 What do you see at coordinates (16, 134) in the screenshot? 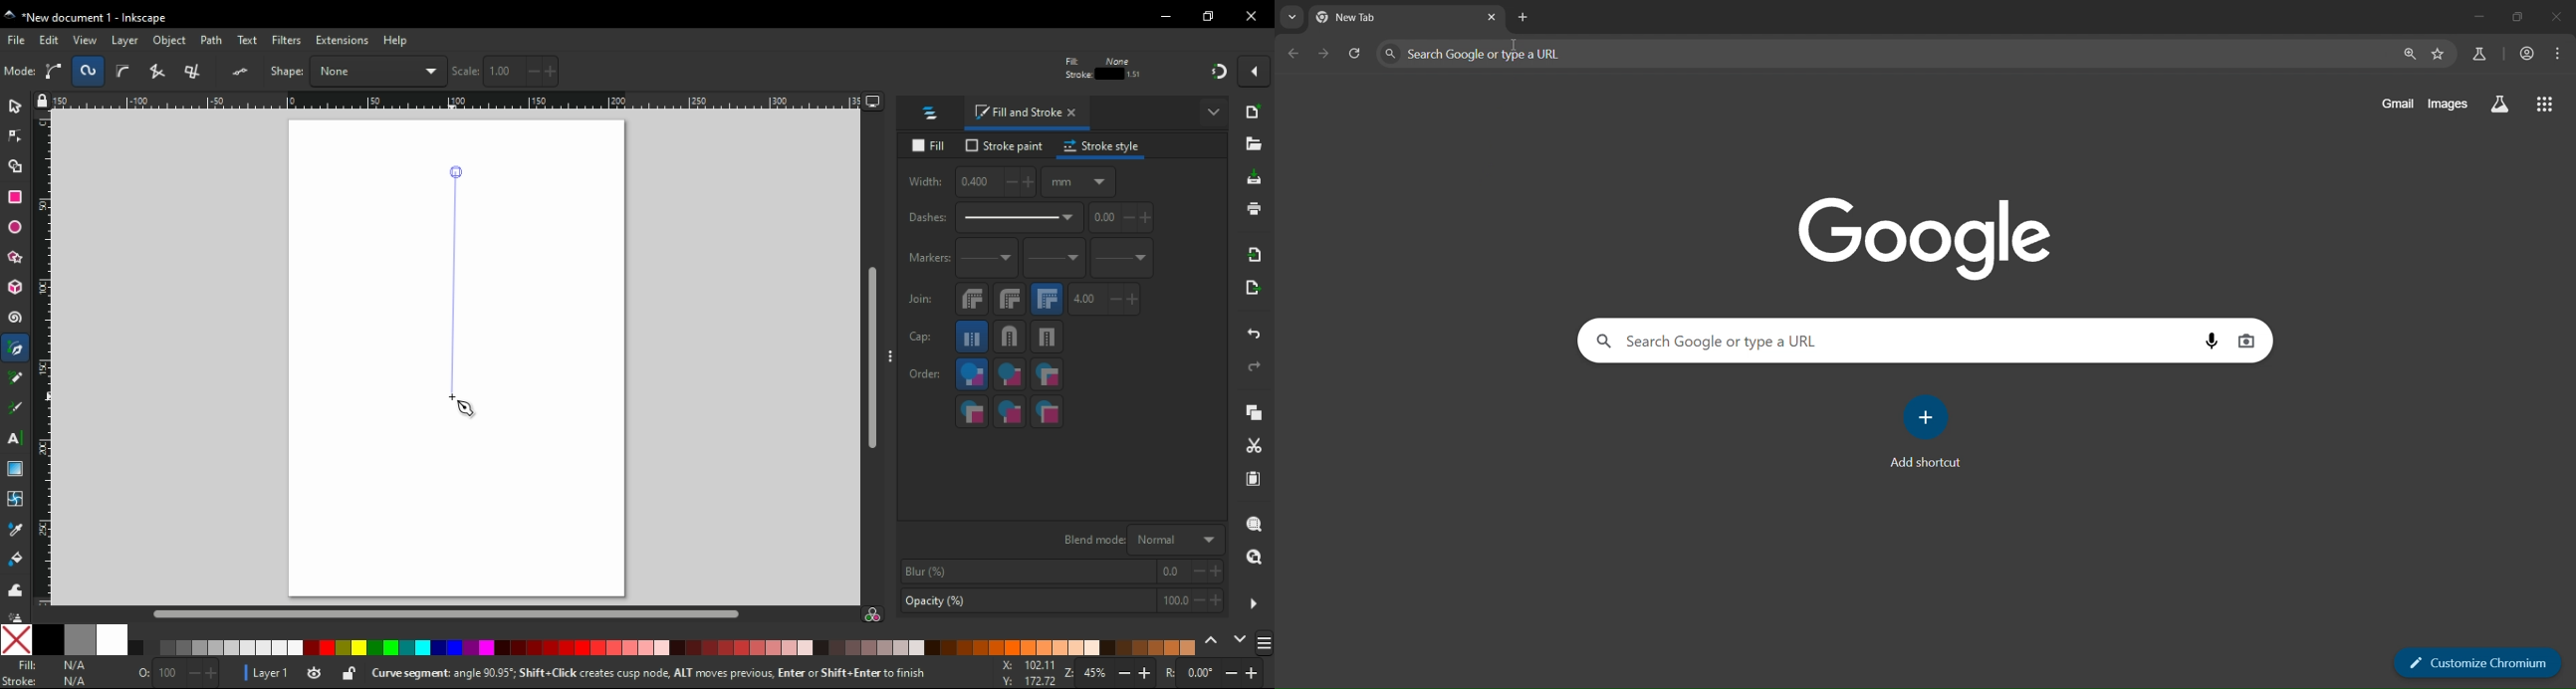
I see `node tool` at bounding box center [16, 134].